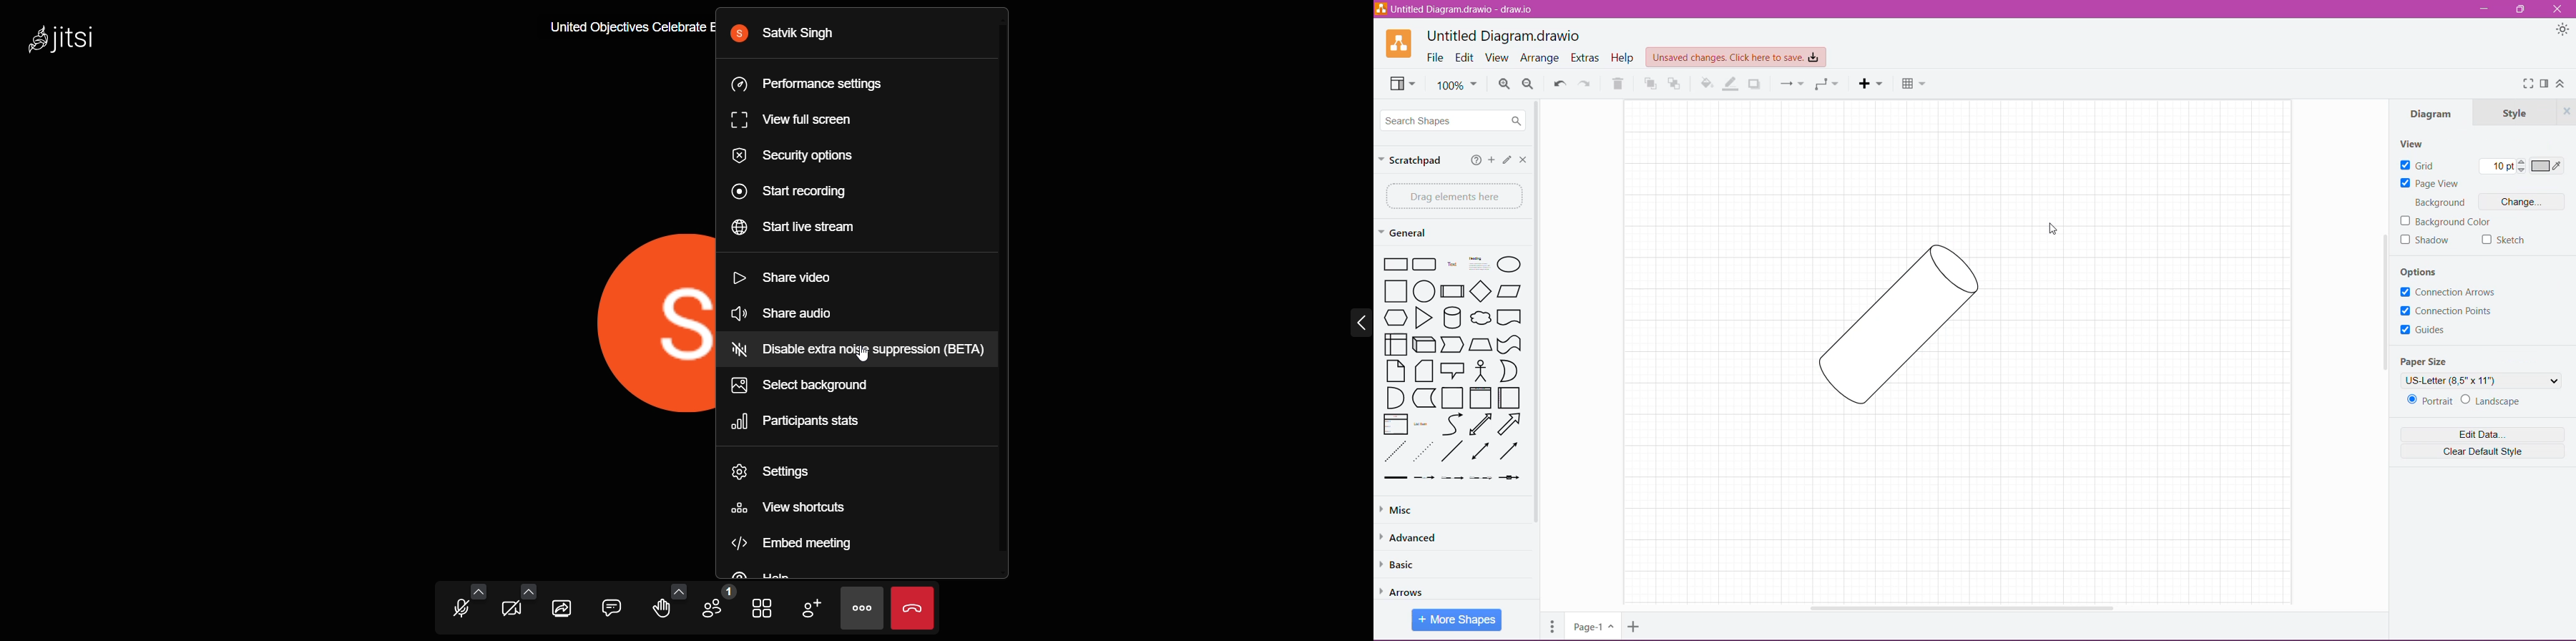 The image size is (2576, 644). Describe the element at coordinates (1587, 84) in the screenshot. I see `Redo` at that location.